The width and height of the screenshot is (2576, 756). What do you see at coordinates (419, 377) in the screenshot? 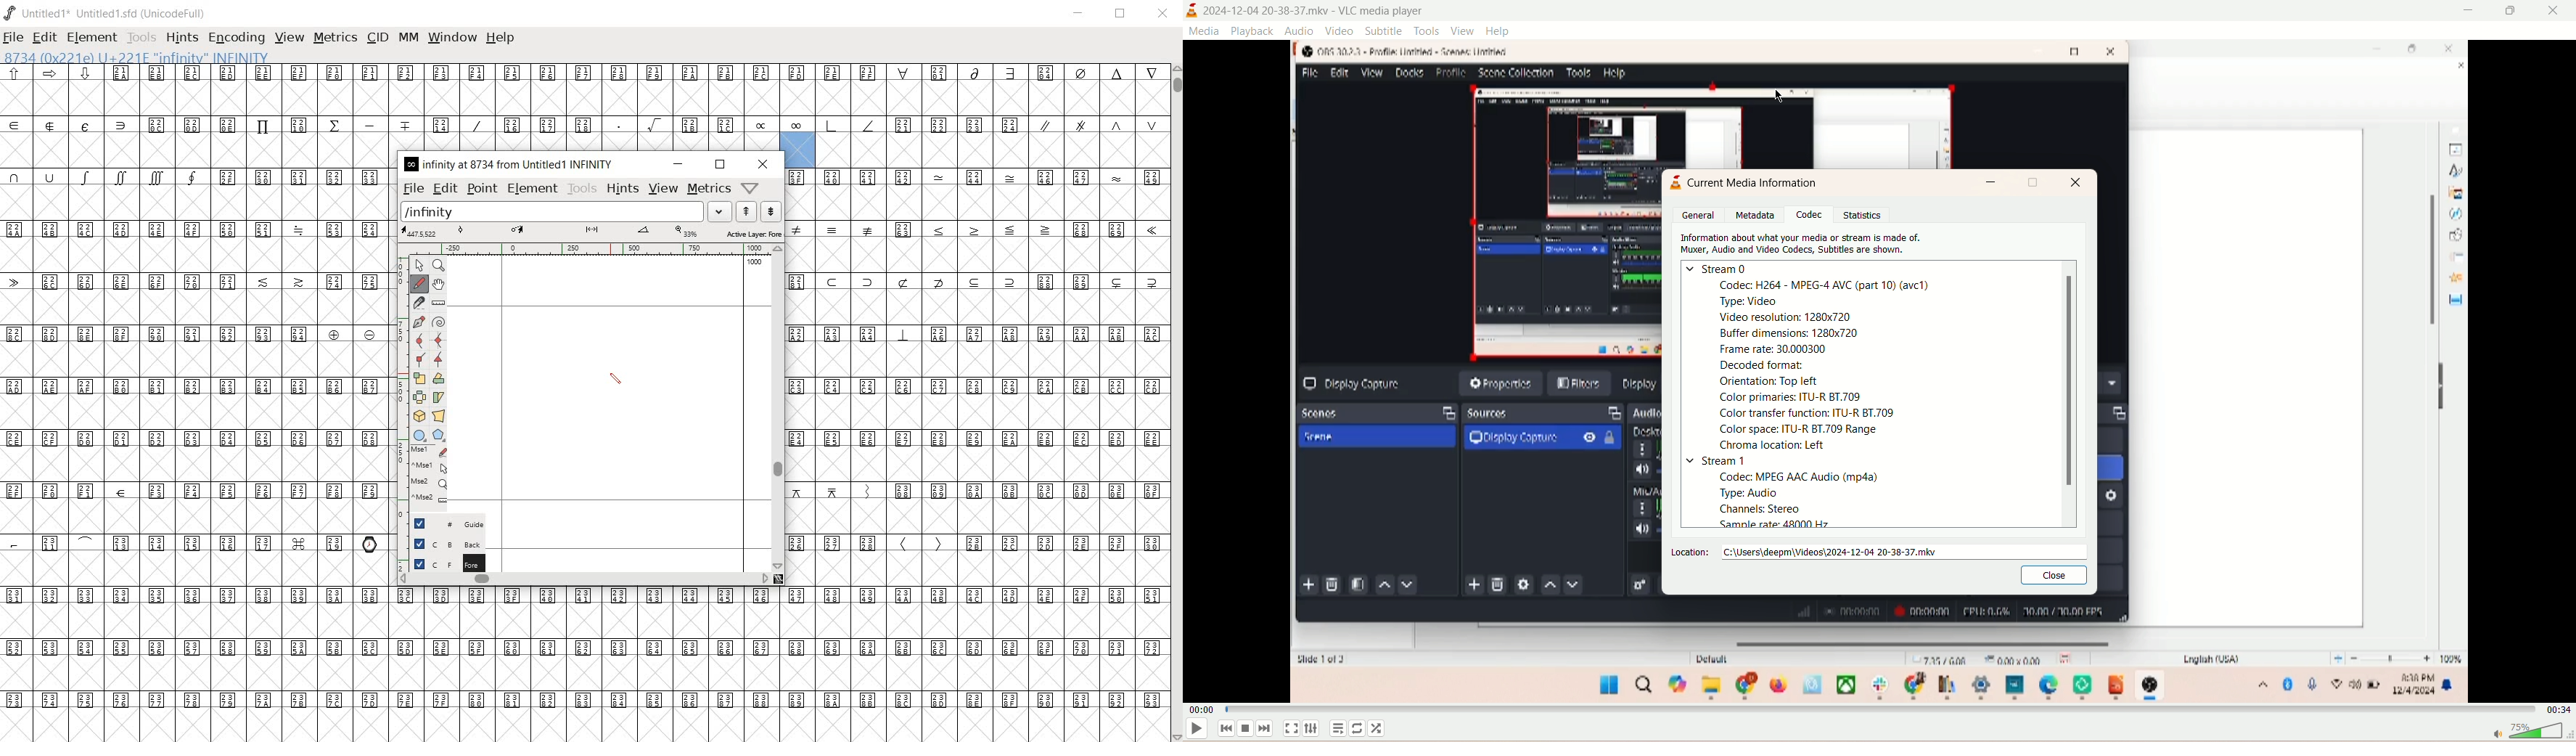
I see `scale the selection` at bounding box center [419, 377].